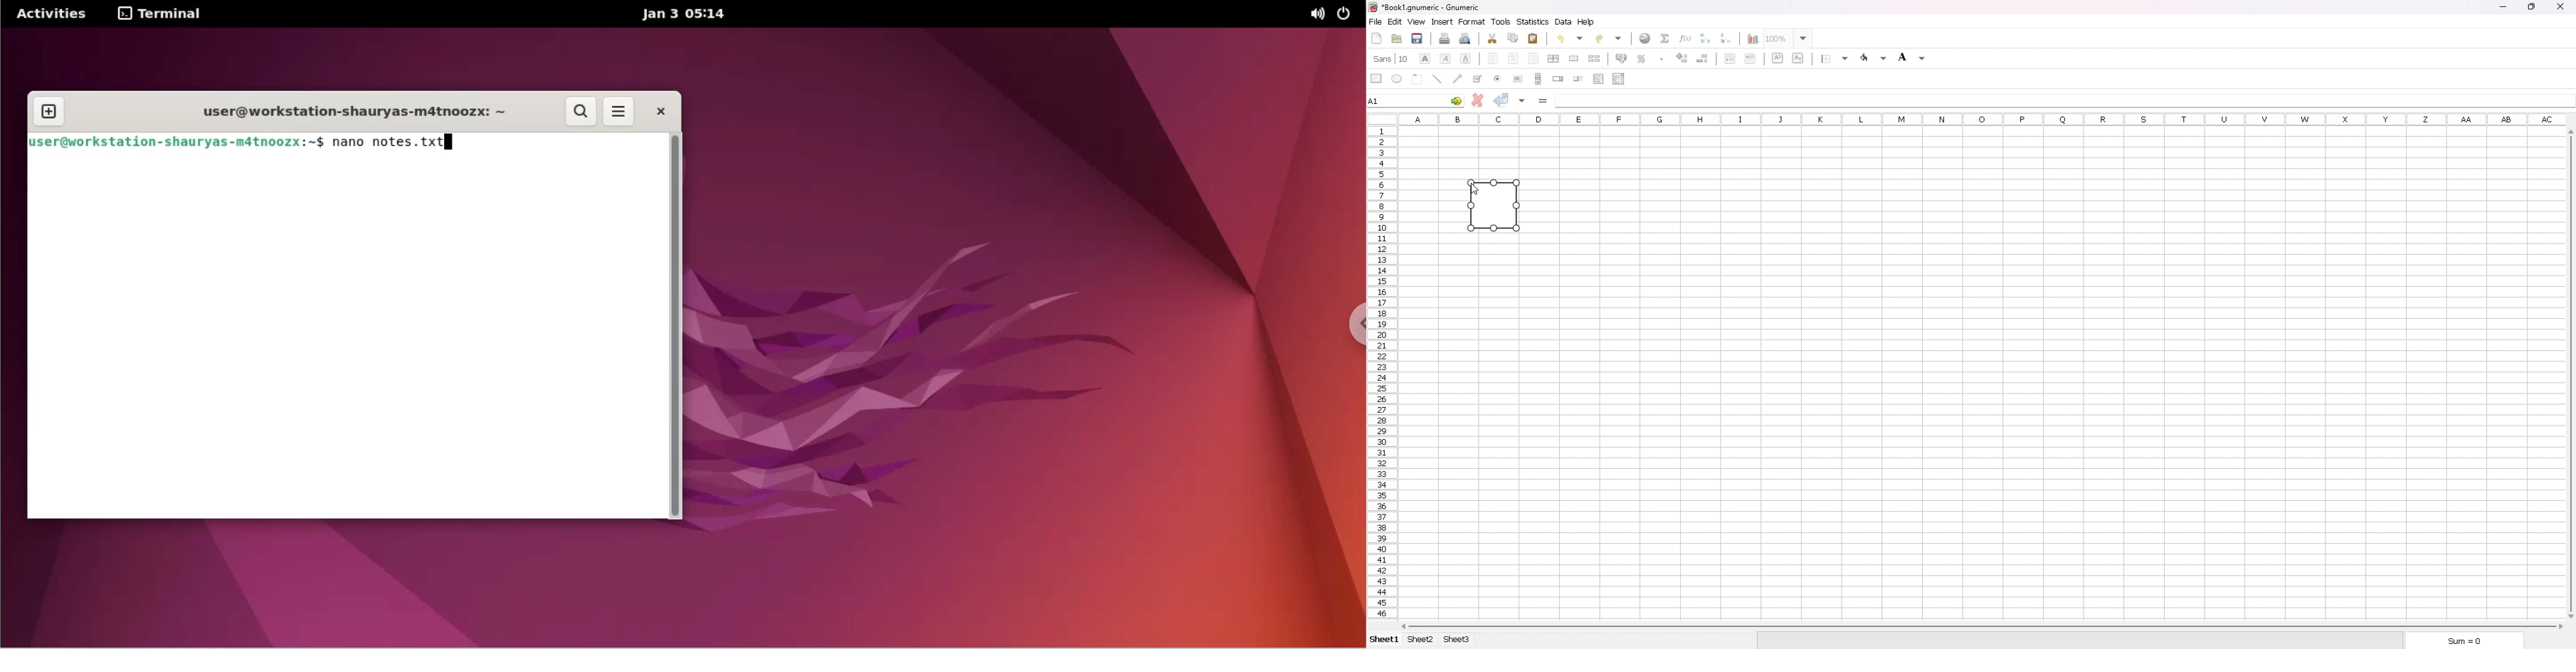 This screenshot has width=2576, height=672. I want to click on rectangle, so click(1496, 205).